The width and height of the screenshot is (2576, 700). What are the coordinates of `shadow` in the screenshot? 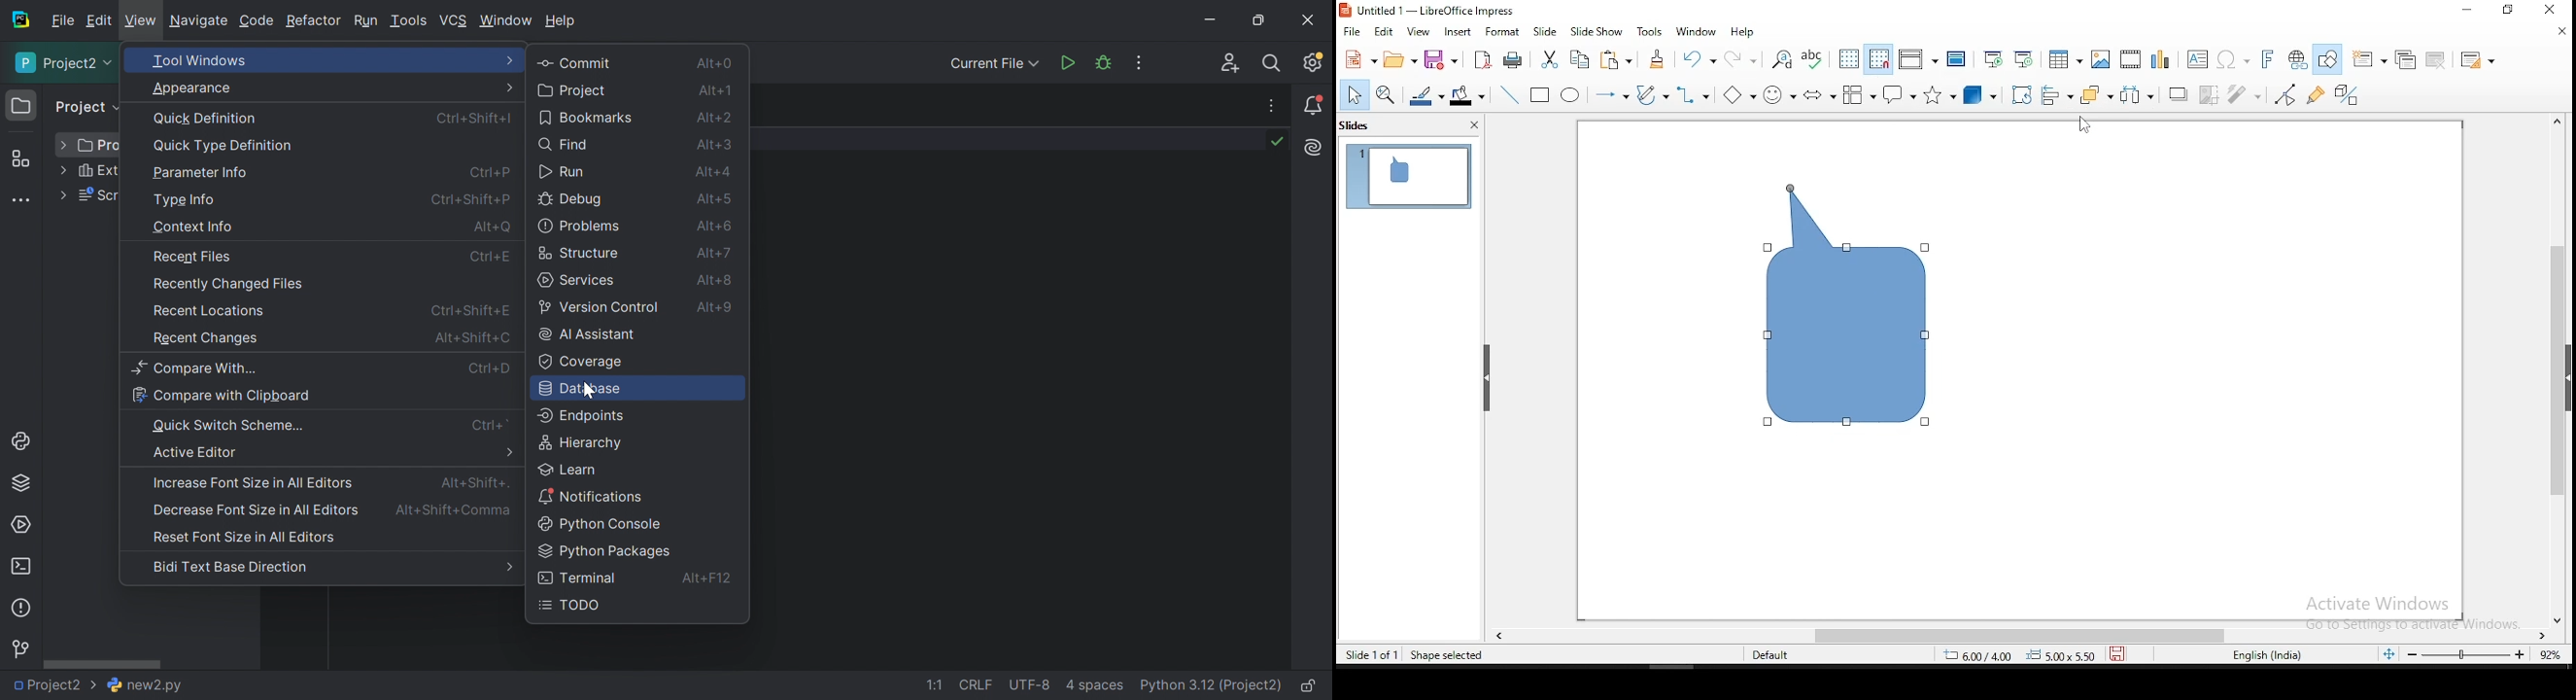 It's located at (2175, 94).